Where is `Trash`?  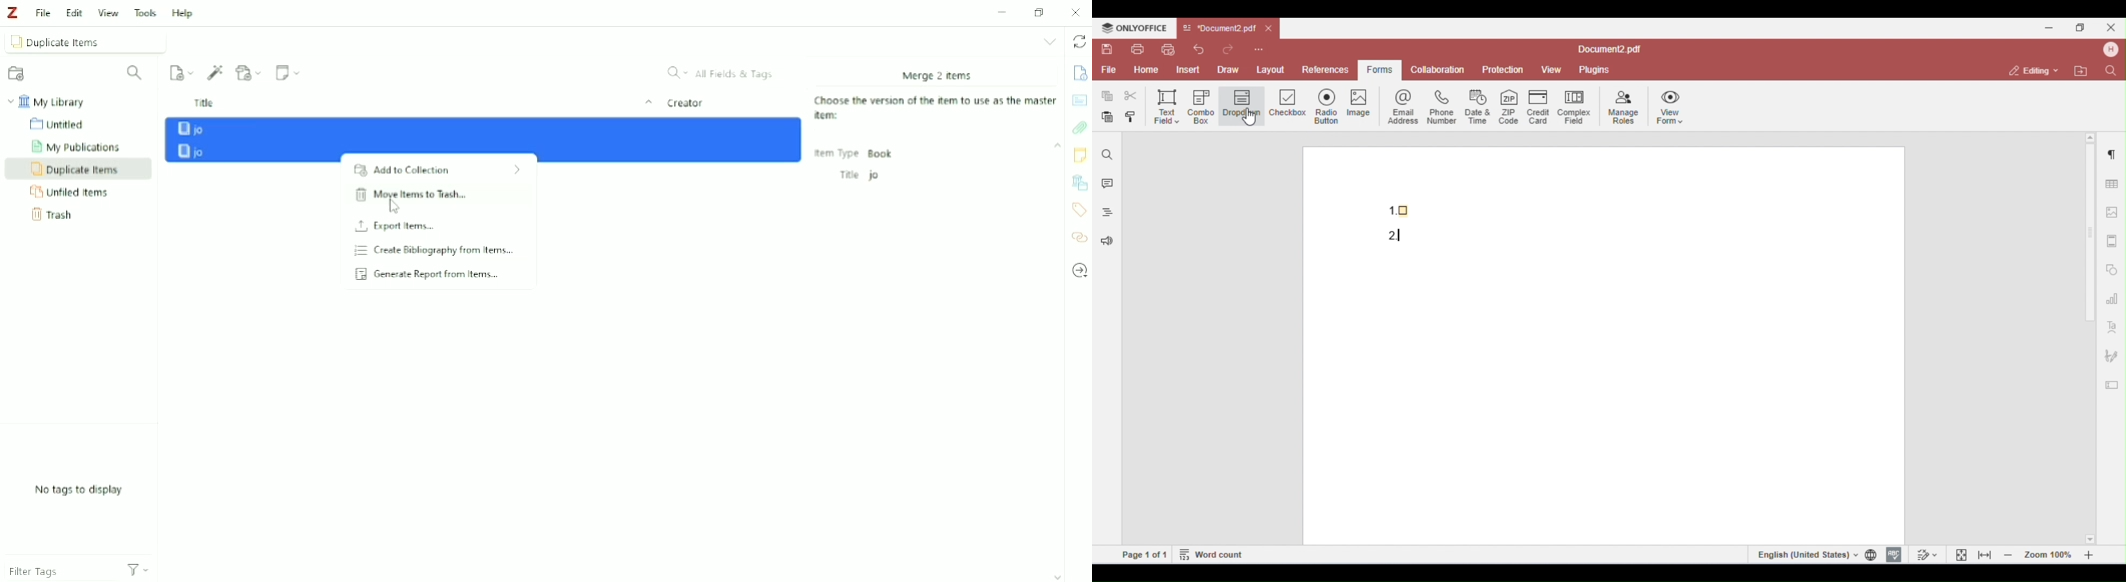 Trash is located at coordinates (53, 215).